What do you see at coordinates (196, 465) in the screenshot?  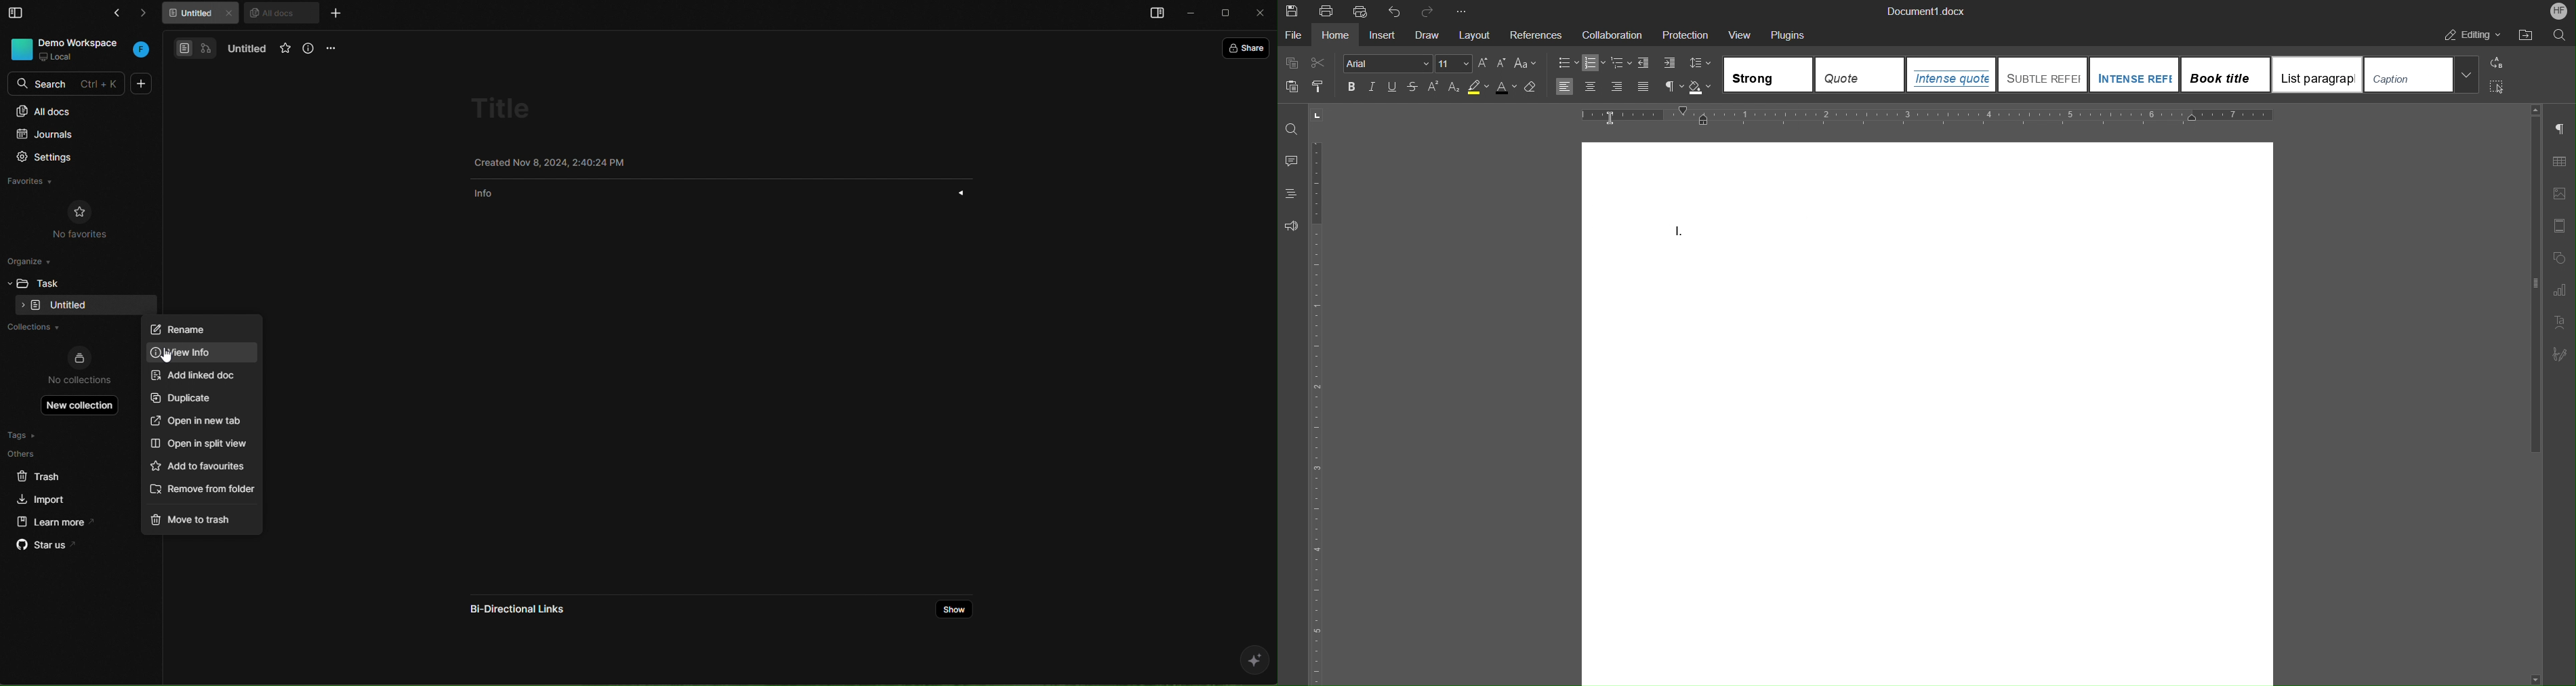 I see `add to favourites` at bounding box center [196, 465].